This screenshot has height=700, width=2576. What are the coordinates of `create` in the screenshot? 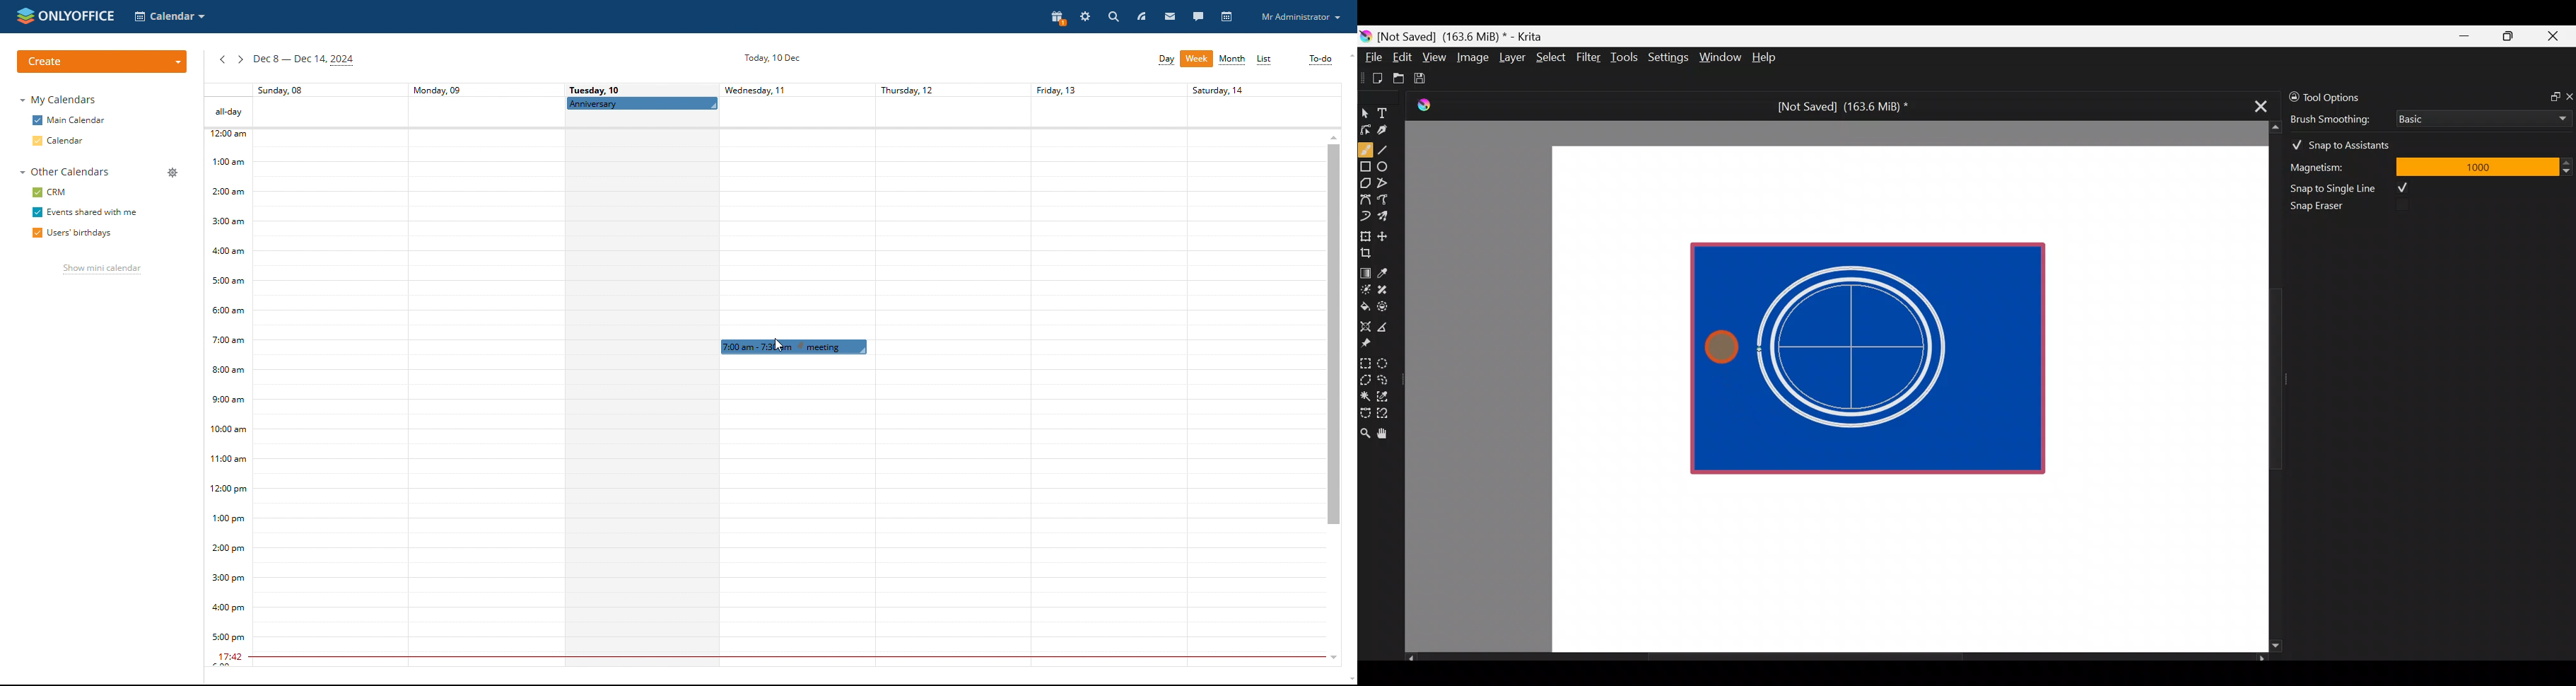 It's located at (102, 62).